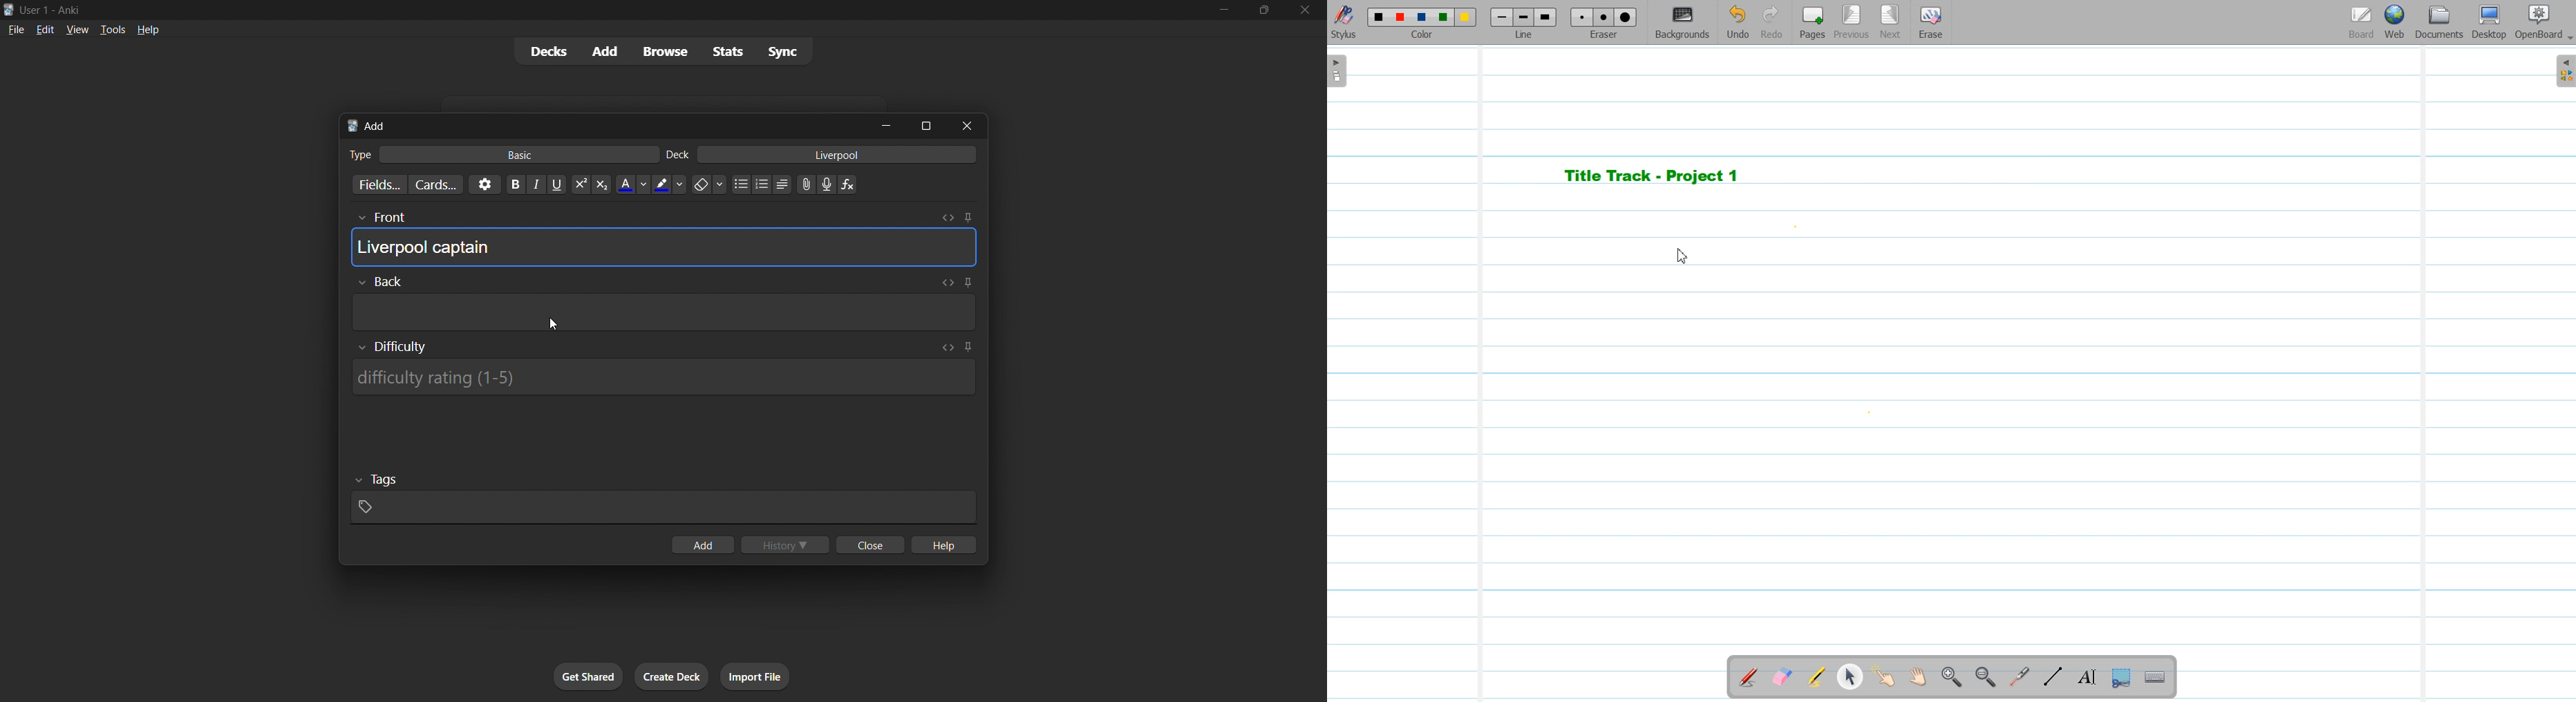 This screenshot has height=728, width=2576. I want to click on Capture part of the screen, so click(2120, 678).